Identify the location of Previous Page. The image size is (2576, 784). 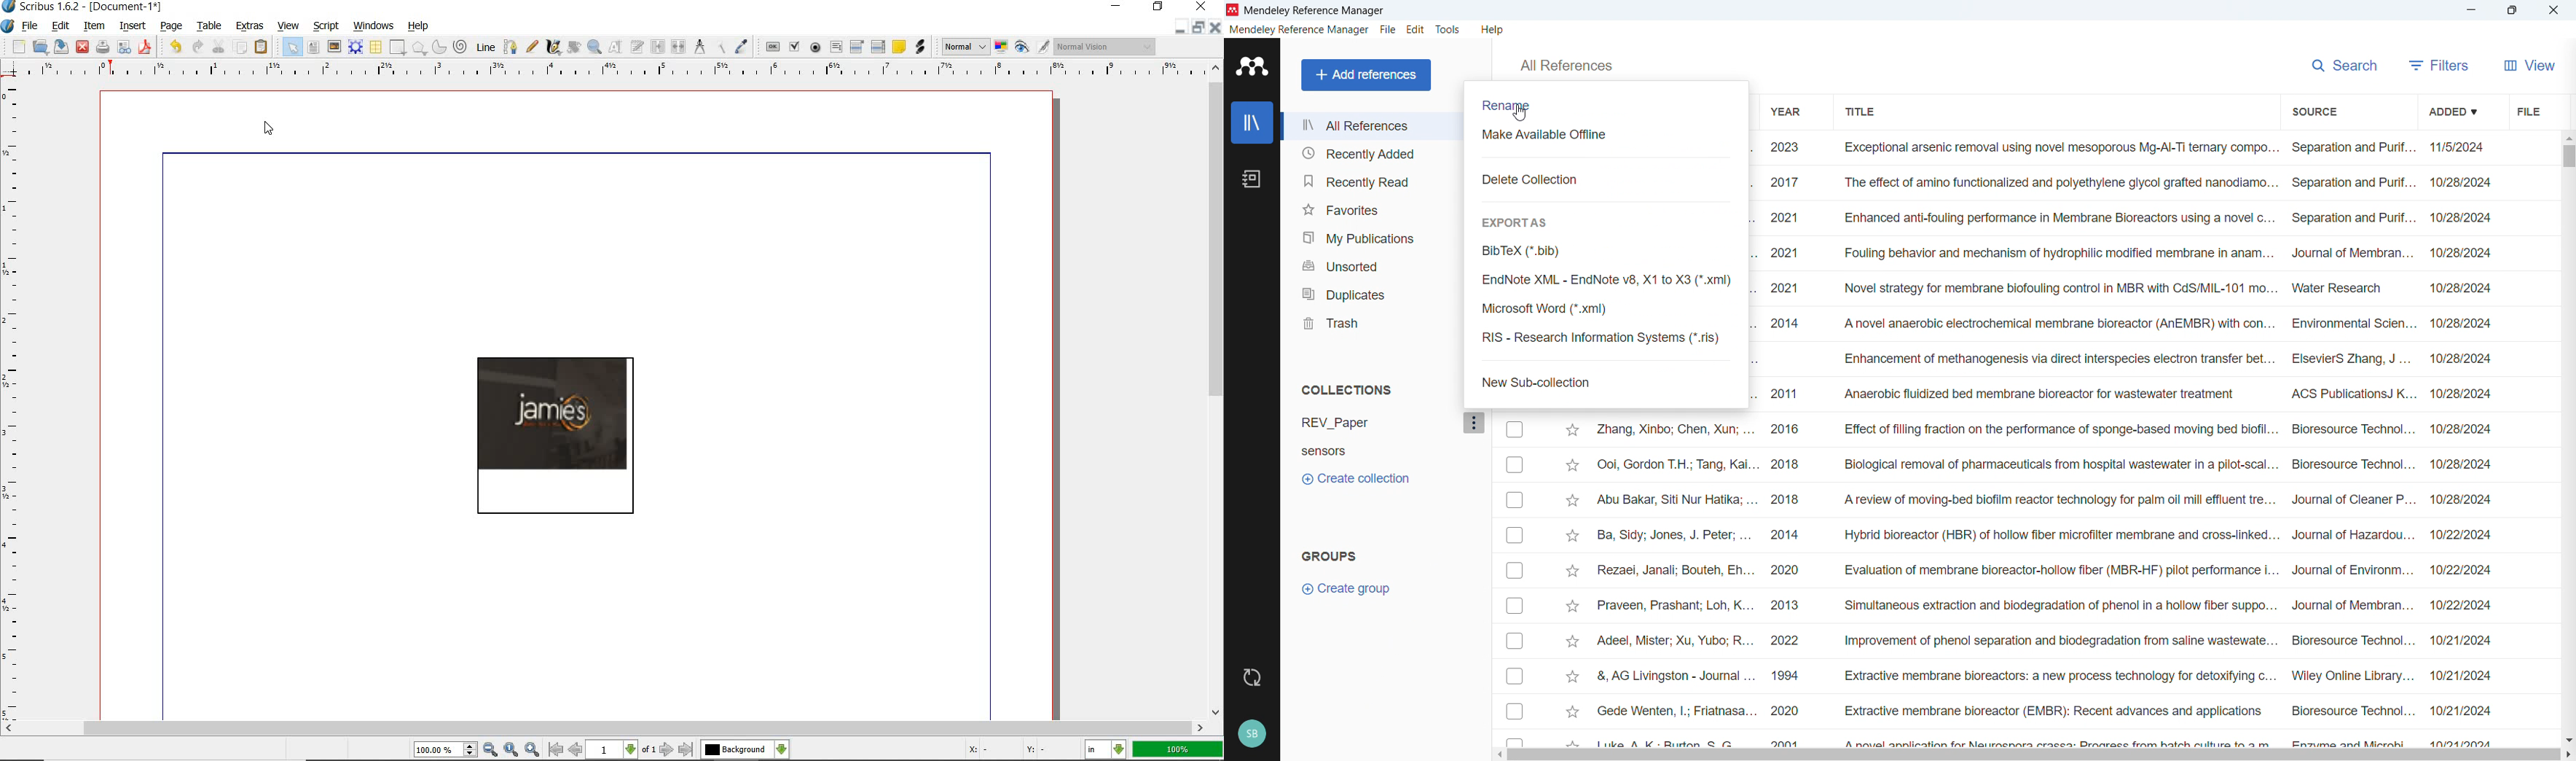
(576, 752).